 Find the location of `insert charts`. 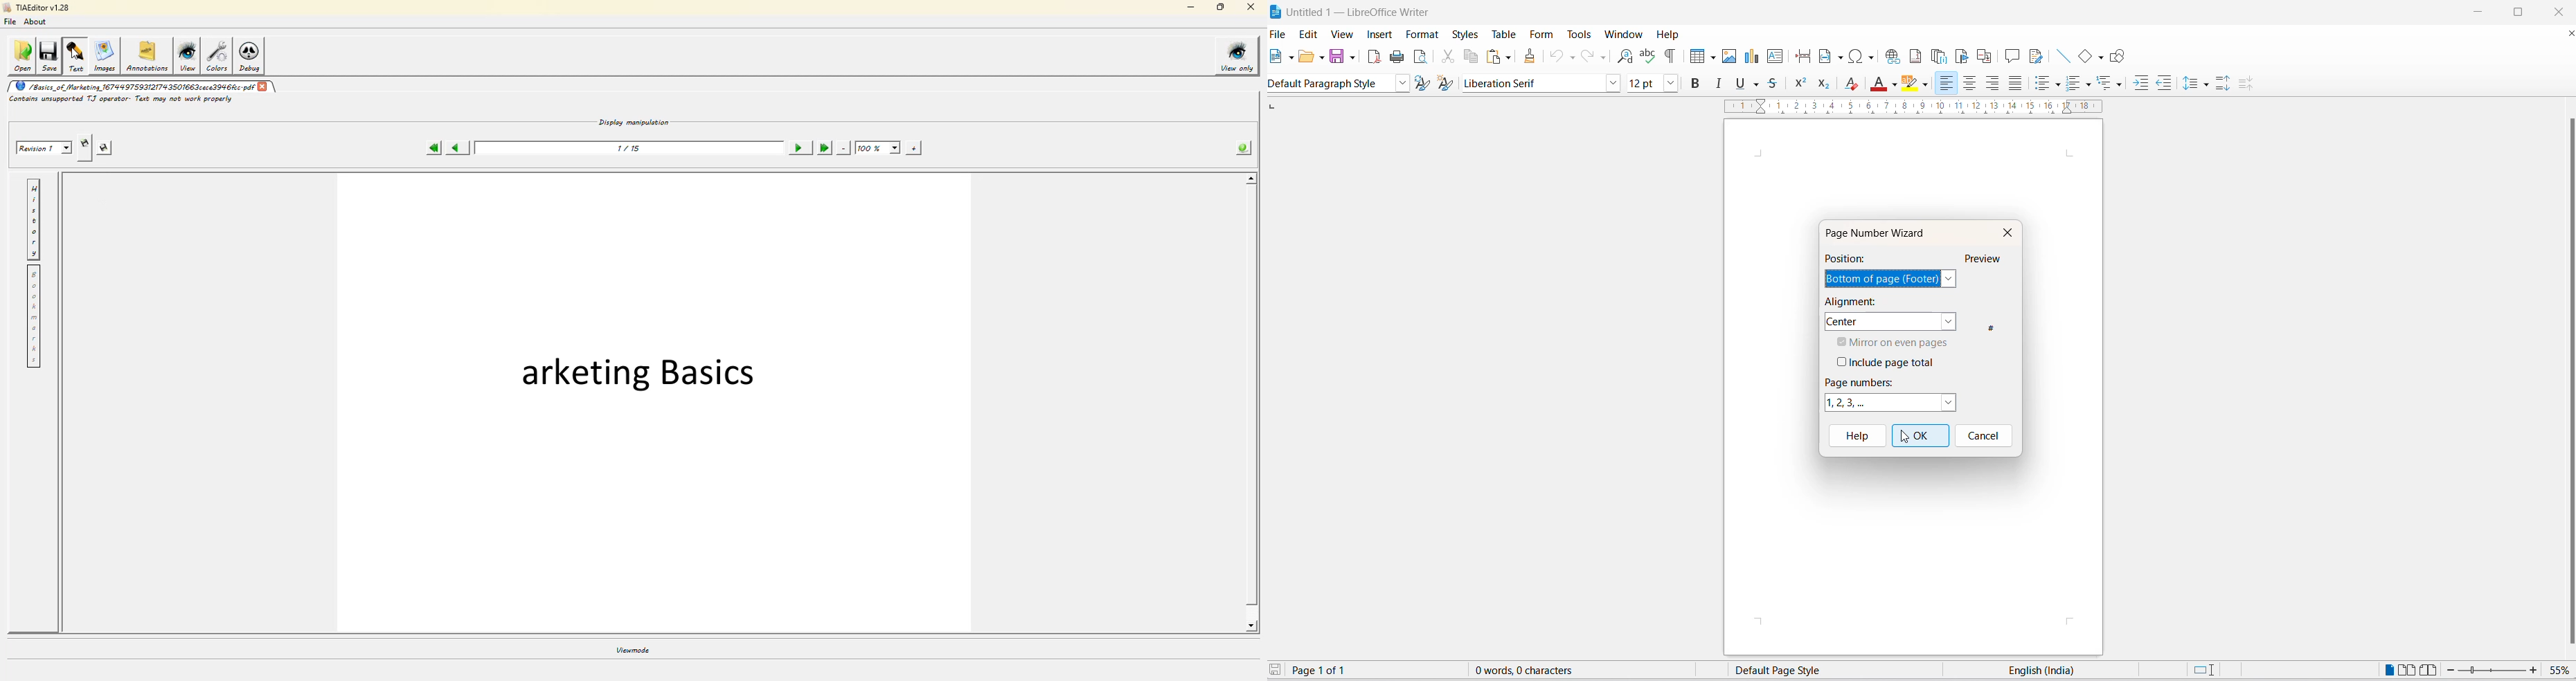

insert charts is located at coordinates (1751, 57).